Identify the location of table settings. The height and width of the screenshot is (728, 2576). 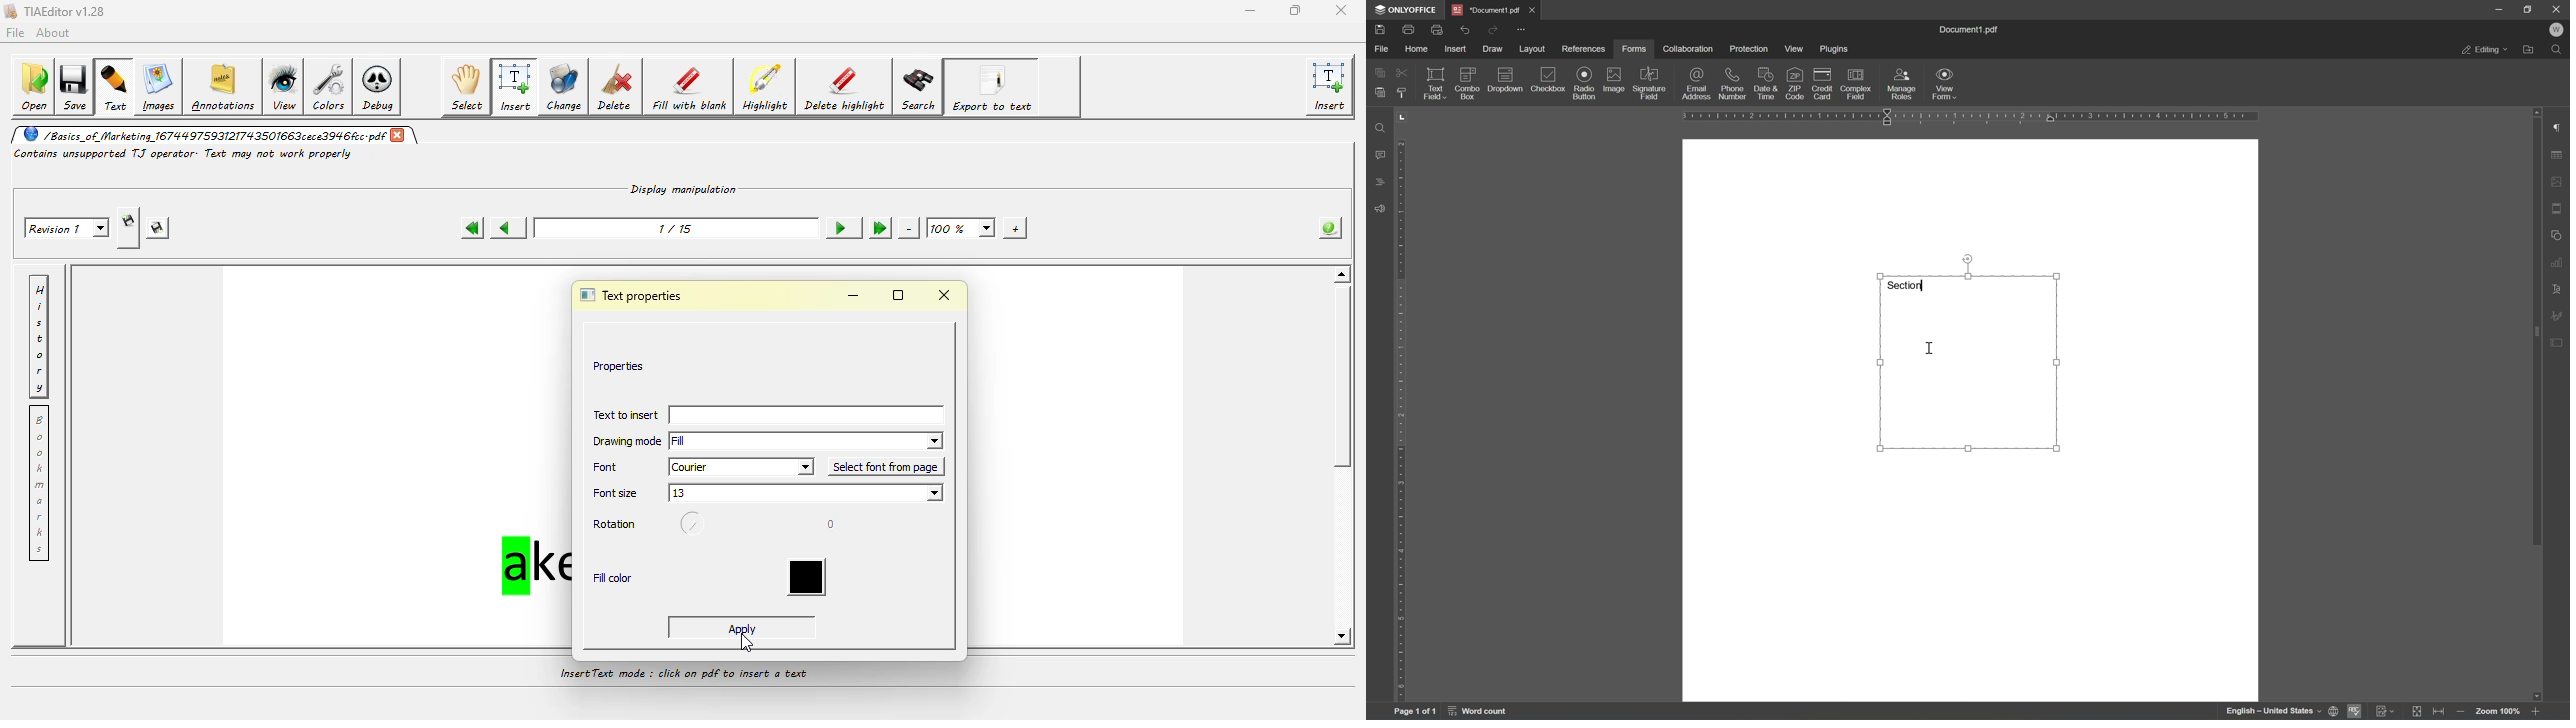
(2558, 157).